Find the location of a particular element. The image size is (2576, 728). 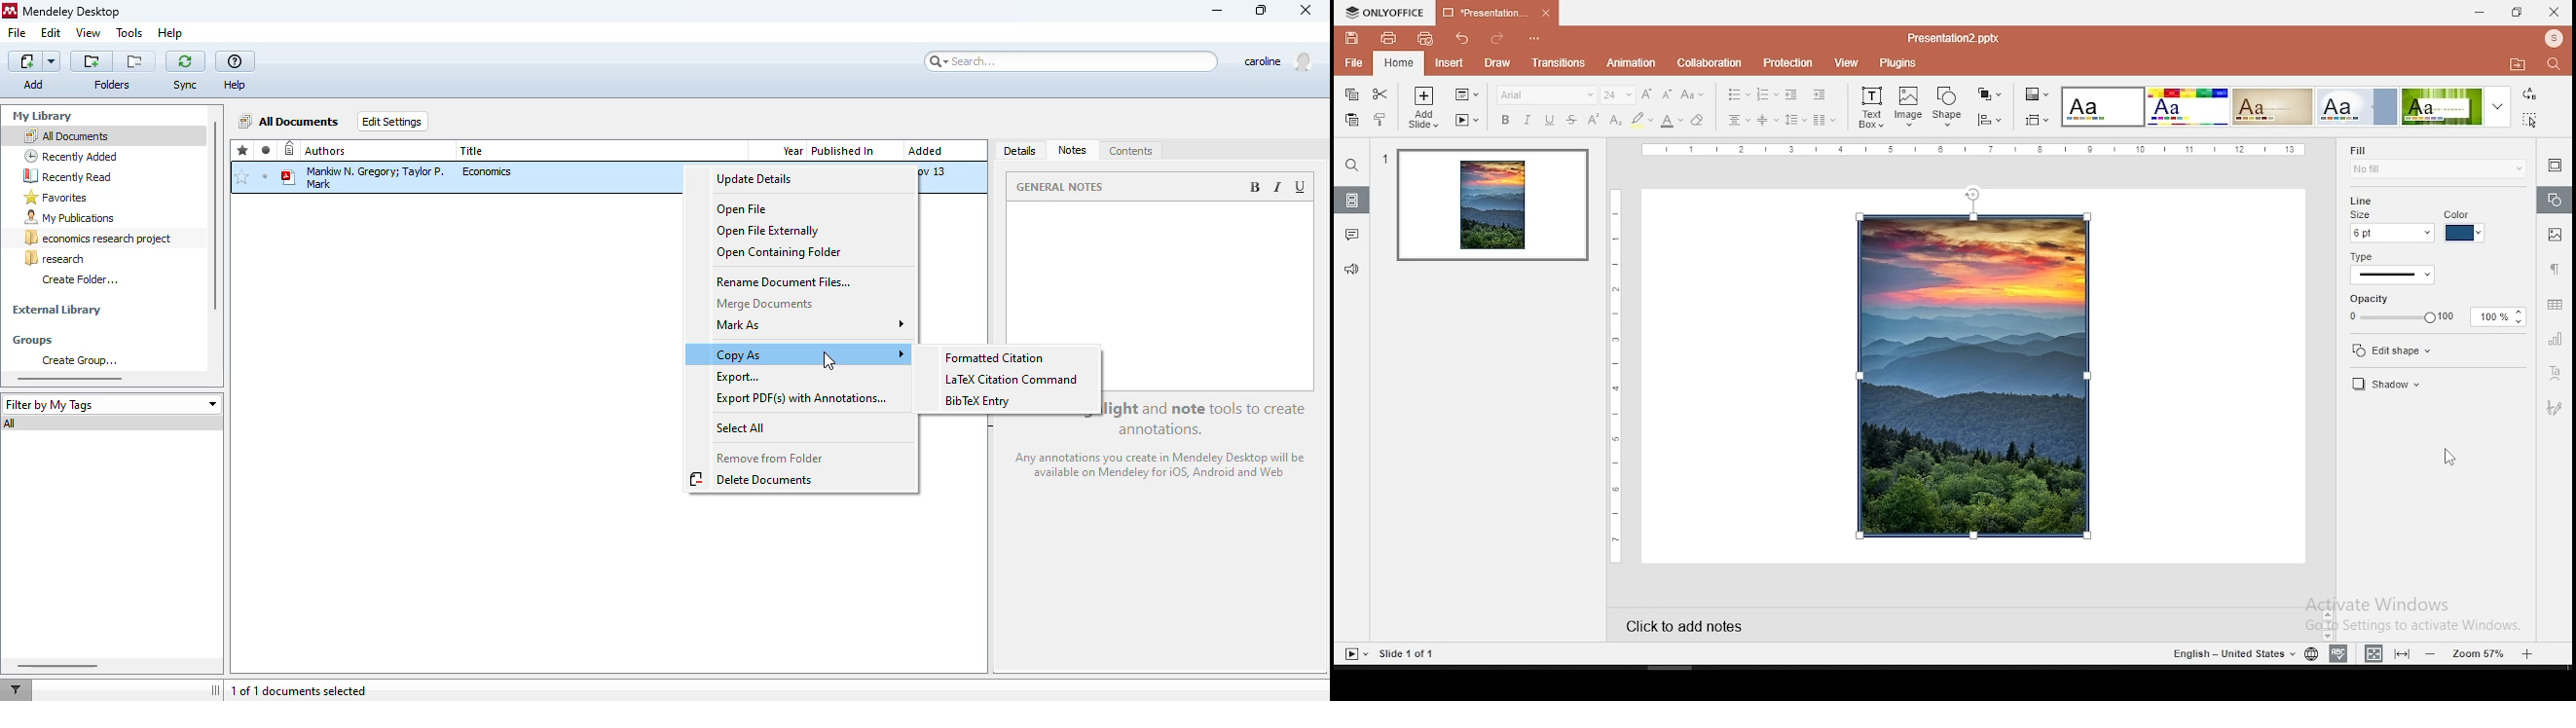

economics research project is located at coordinates (99, 239).